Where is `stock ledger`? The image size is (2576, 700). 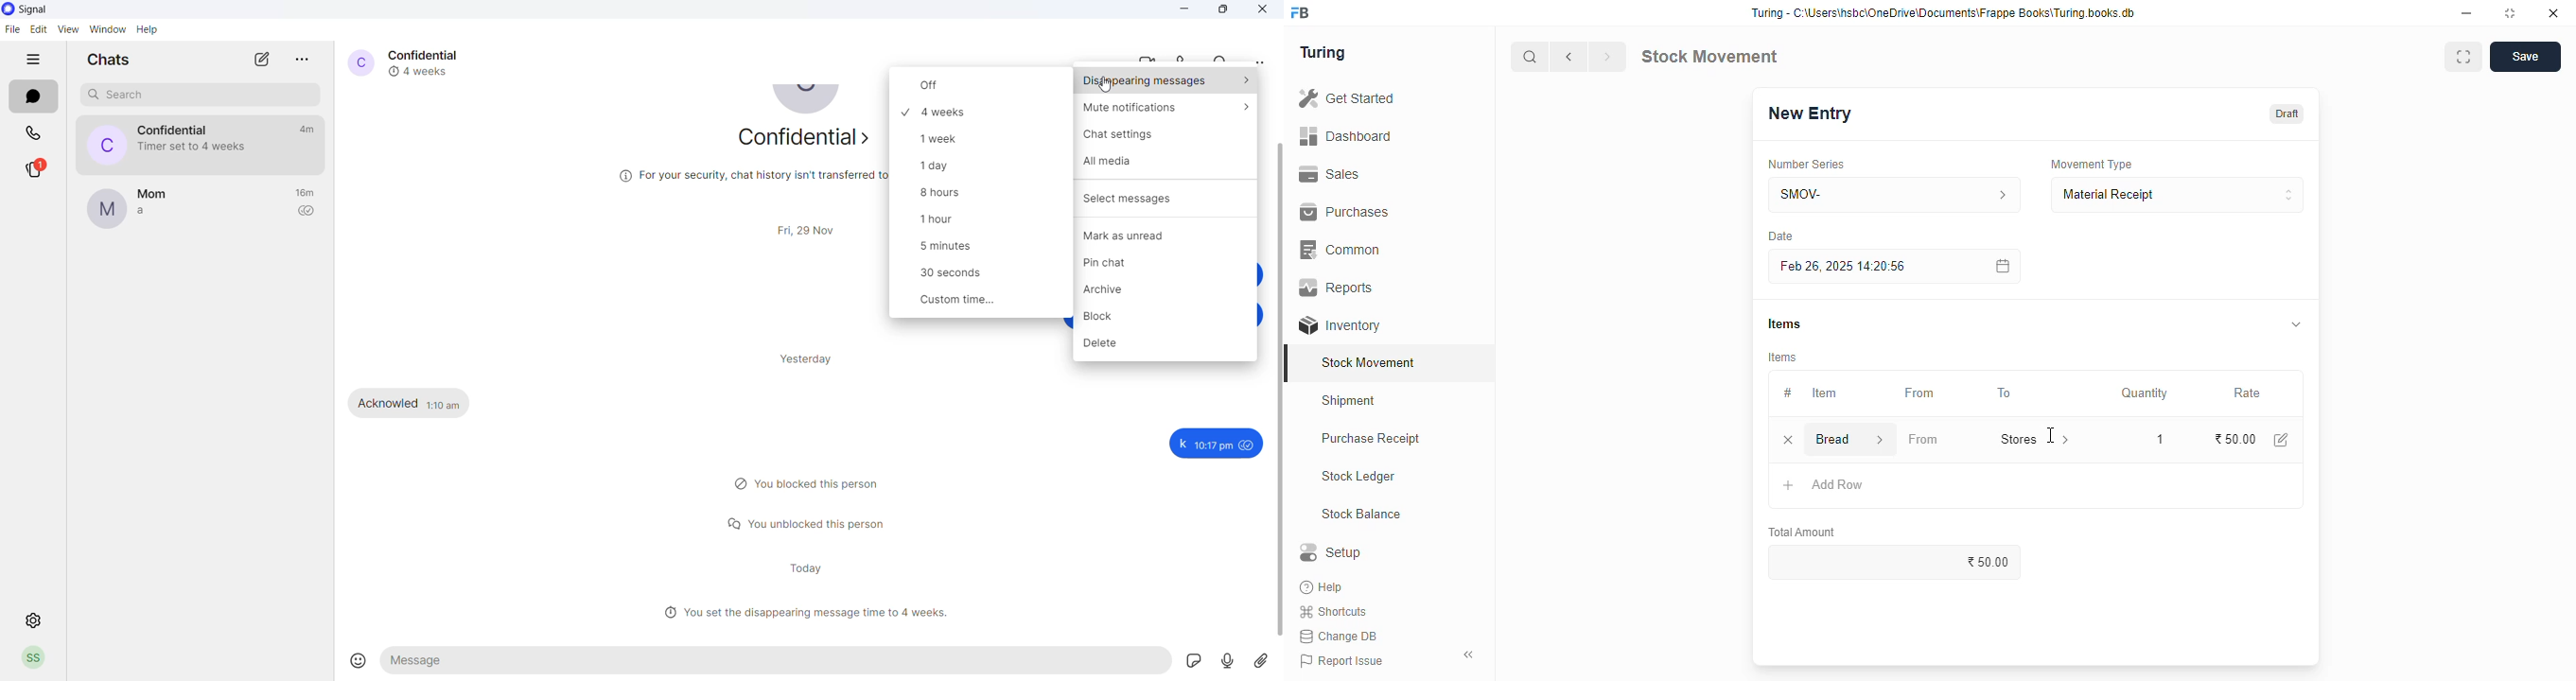 stock ledger is located at coordinates (1359, 477).